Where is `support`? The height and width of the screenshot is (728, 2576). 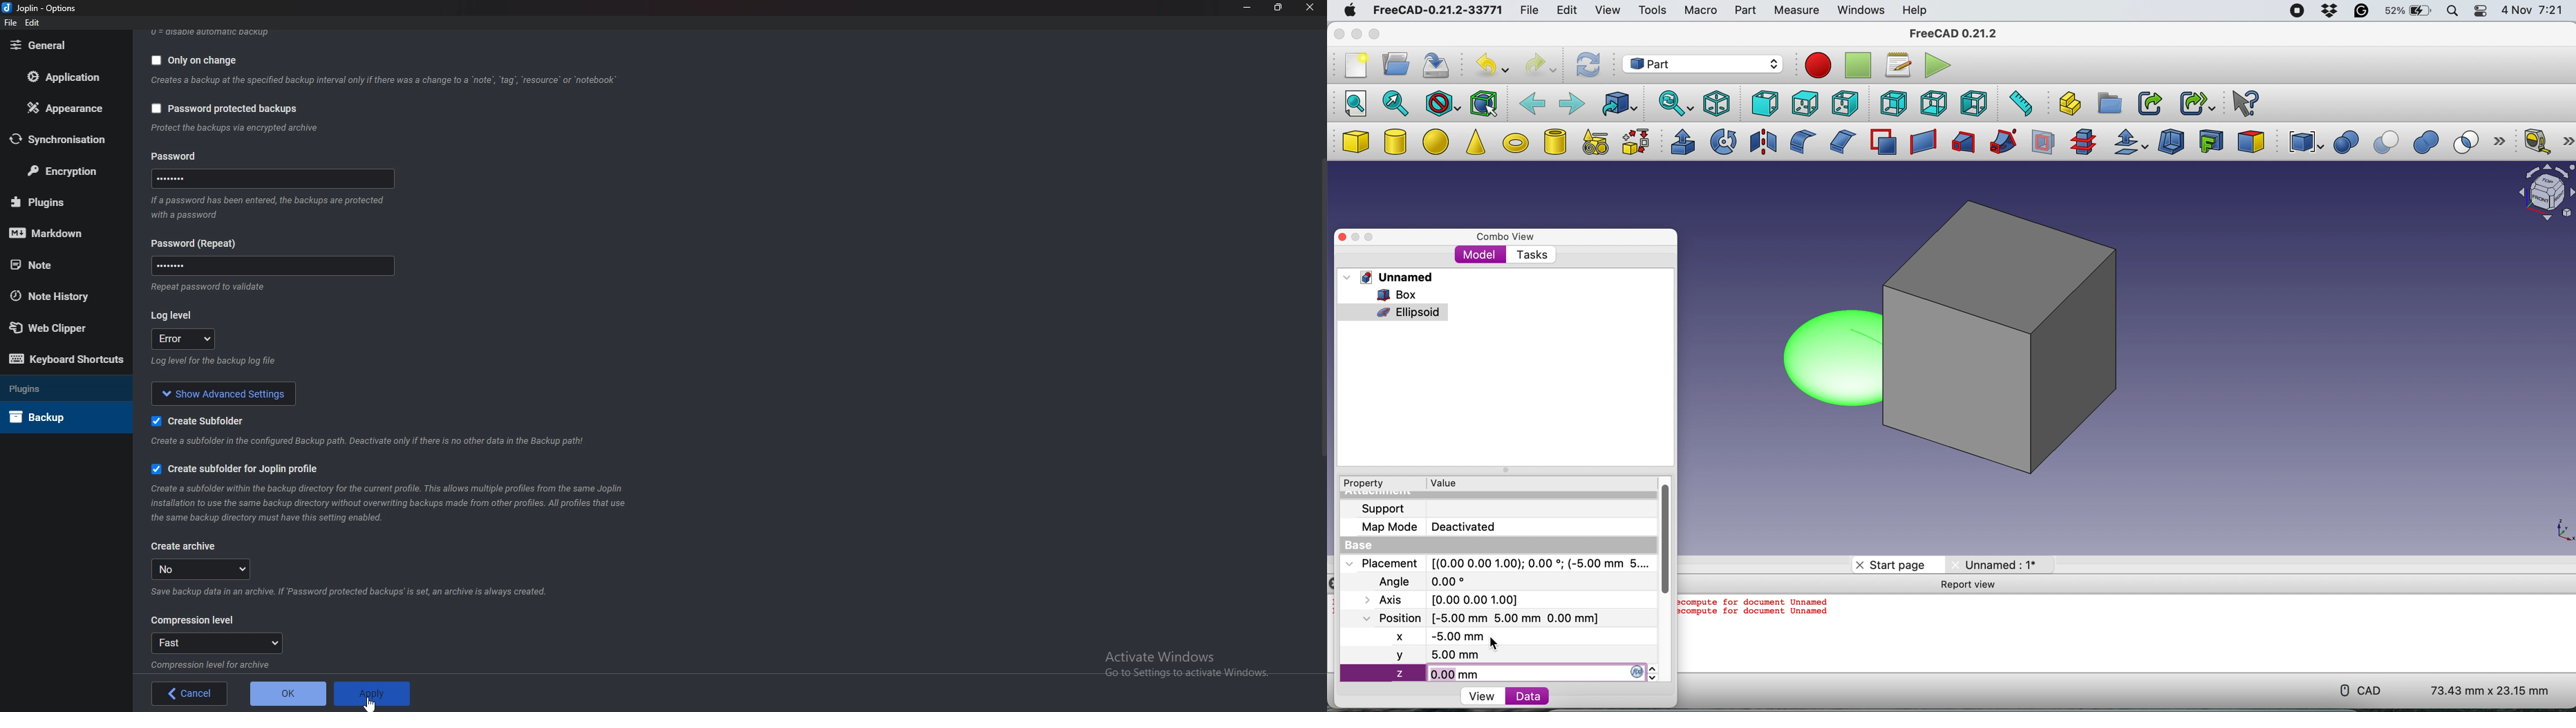
support is located at coordinates (1381, 509).